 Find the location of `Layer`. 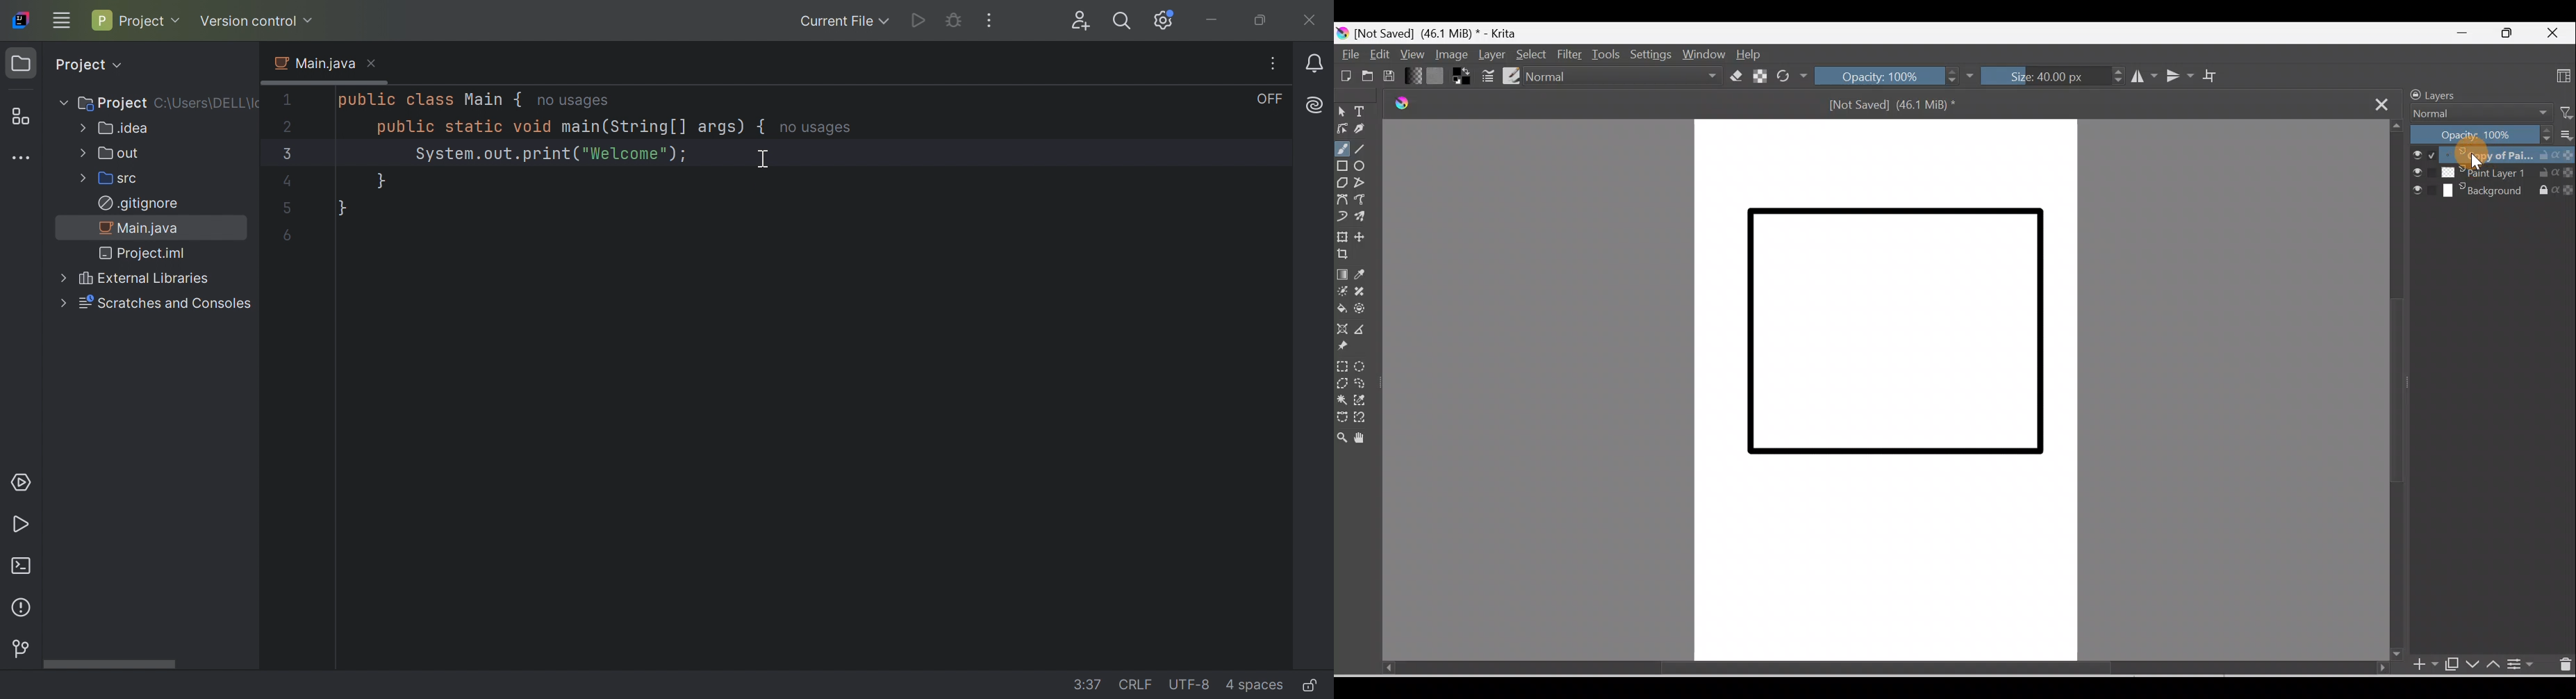

Layer is located at coordinates (1492, 54).